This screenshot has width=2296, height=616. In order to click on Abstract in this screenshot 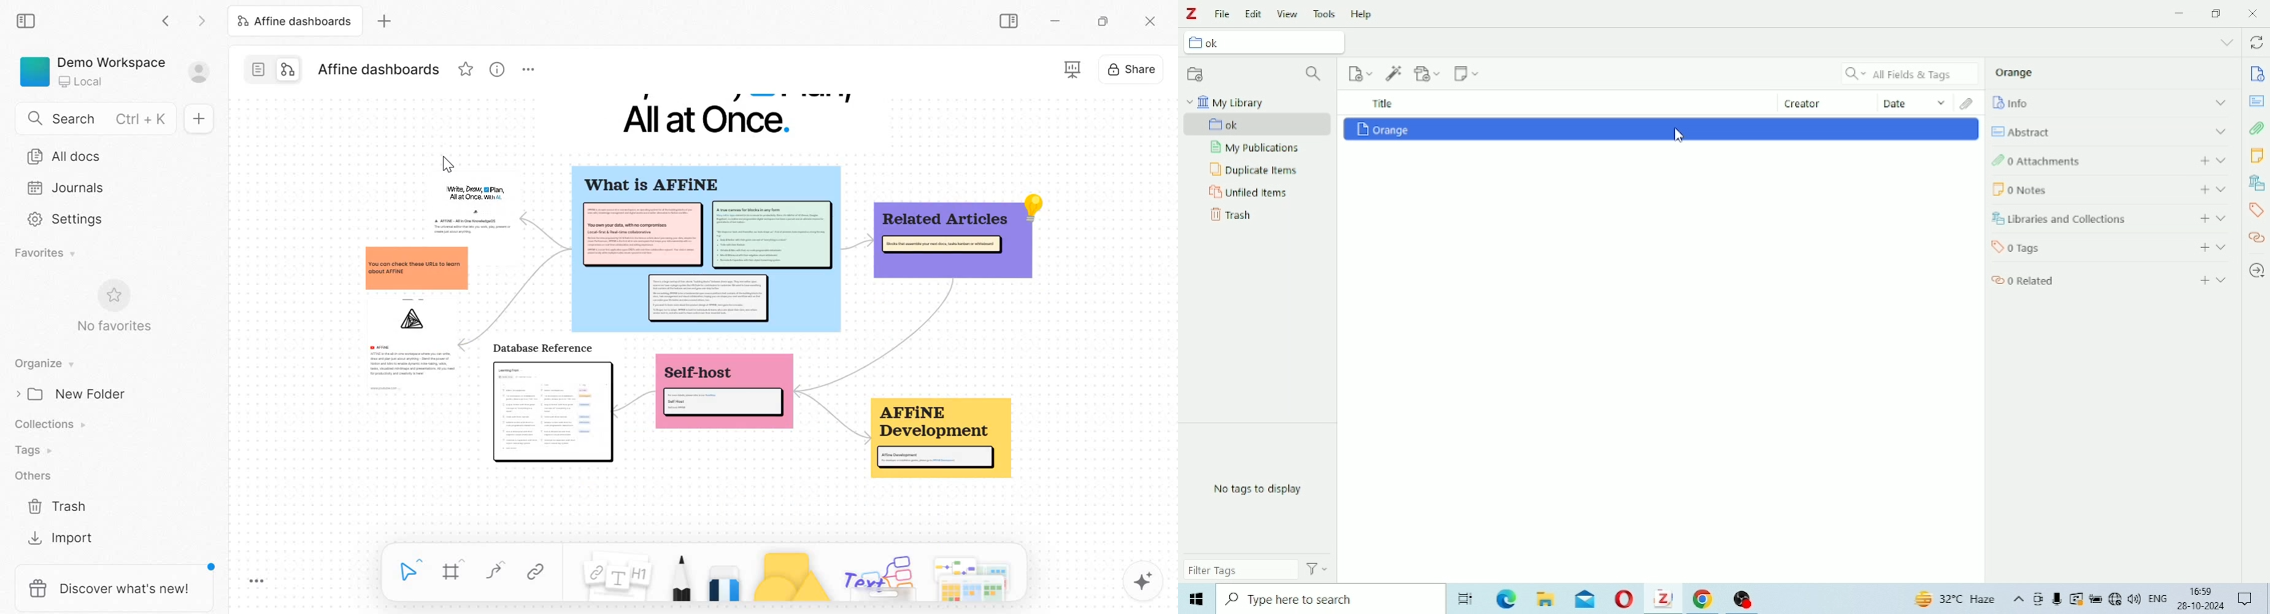, I will do `click(2256, 101)`.